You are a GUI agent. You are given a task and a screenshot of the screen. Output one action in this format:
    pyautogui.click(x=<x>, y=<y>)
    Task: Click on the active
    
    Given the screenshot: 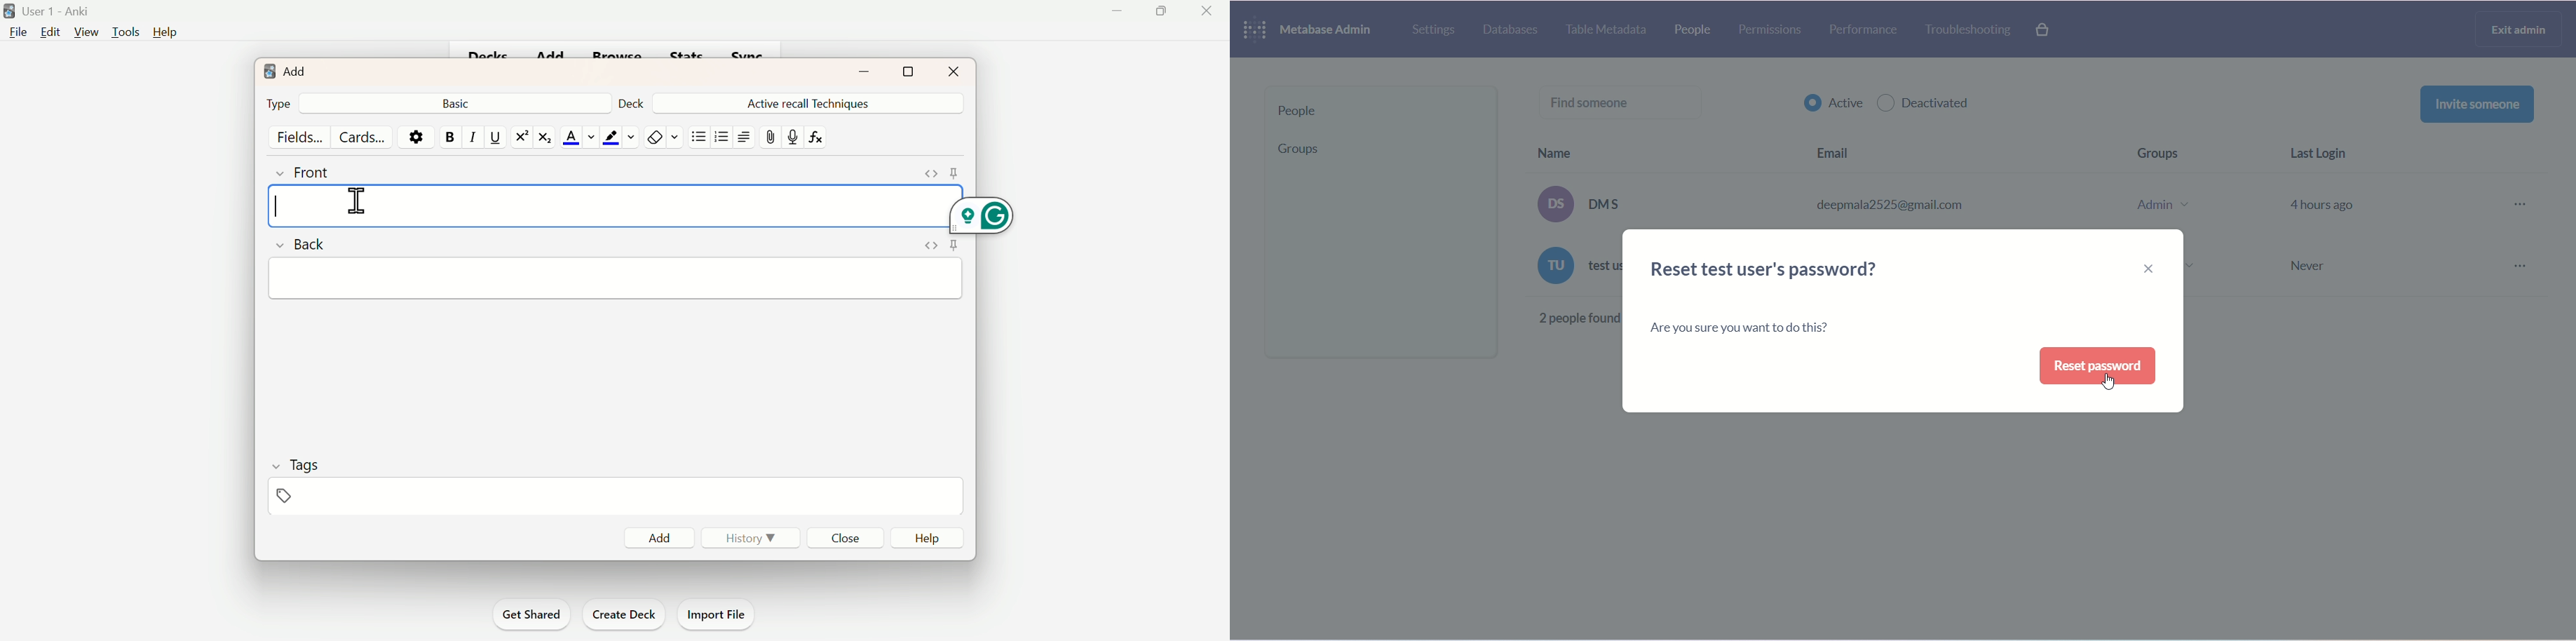 What is the action you would take?
    pyautogui.click(x=1833, y=106)
    